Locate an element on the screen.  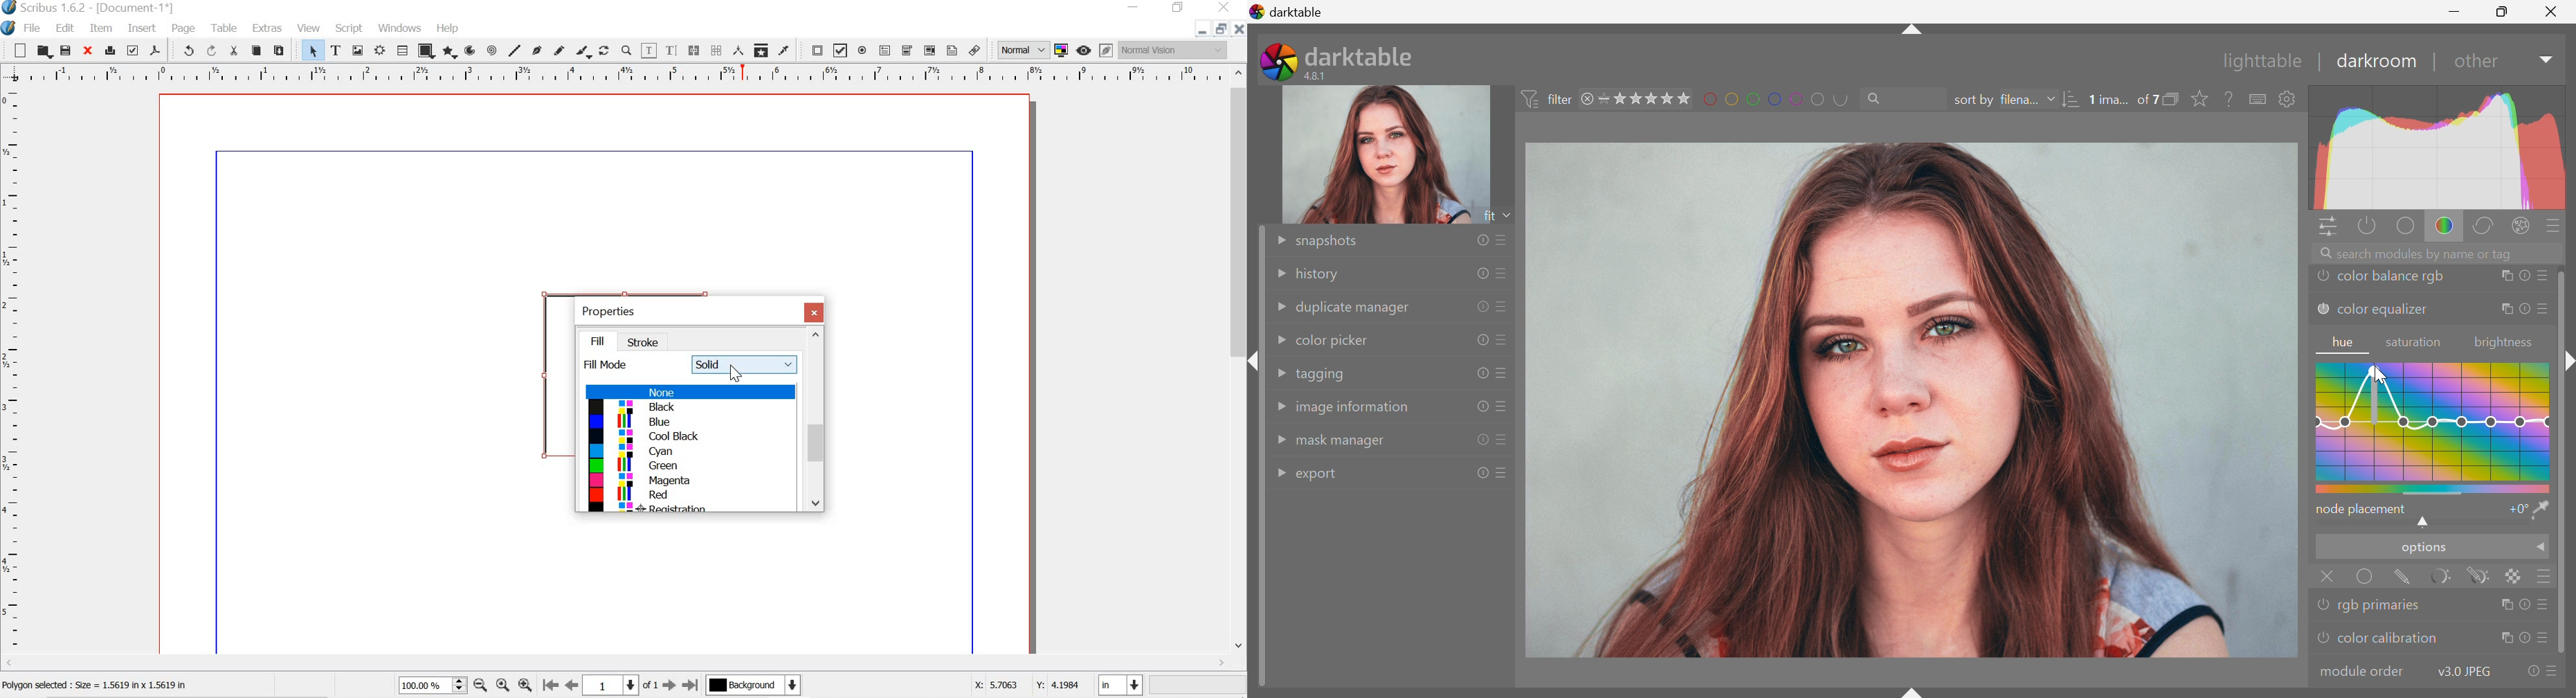
multiple instance actions is located at coordinates (2505, 638).